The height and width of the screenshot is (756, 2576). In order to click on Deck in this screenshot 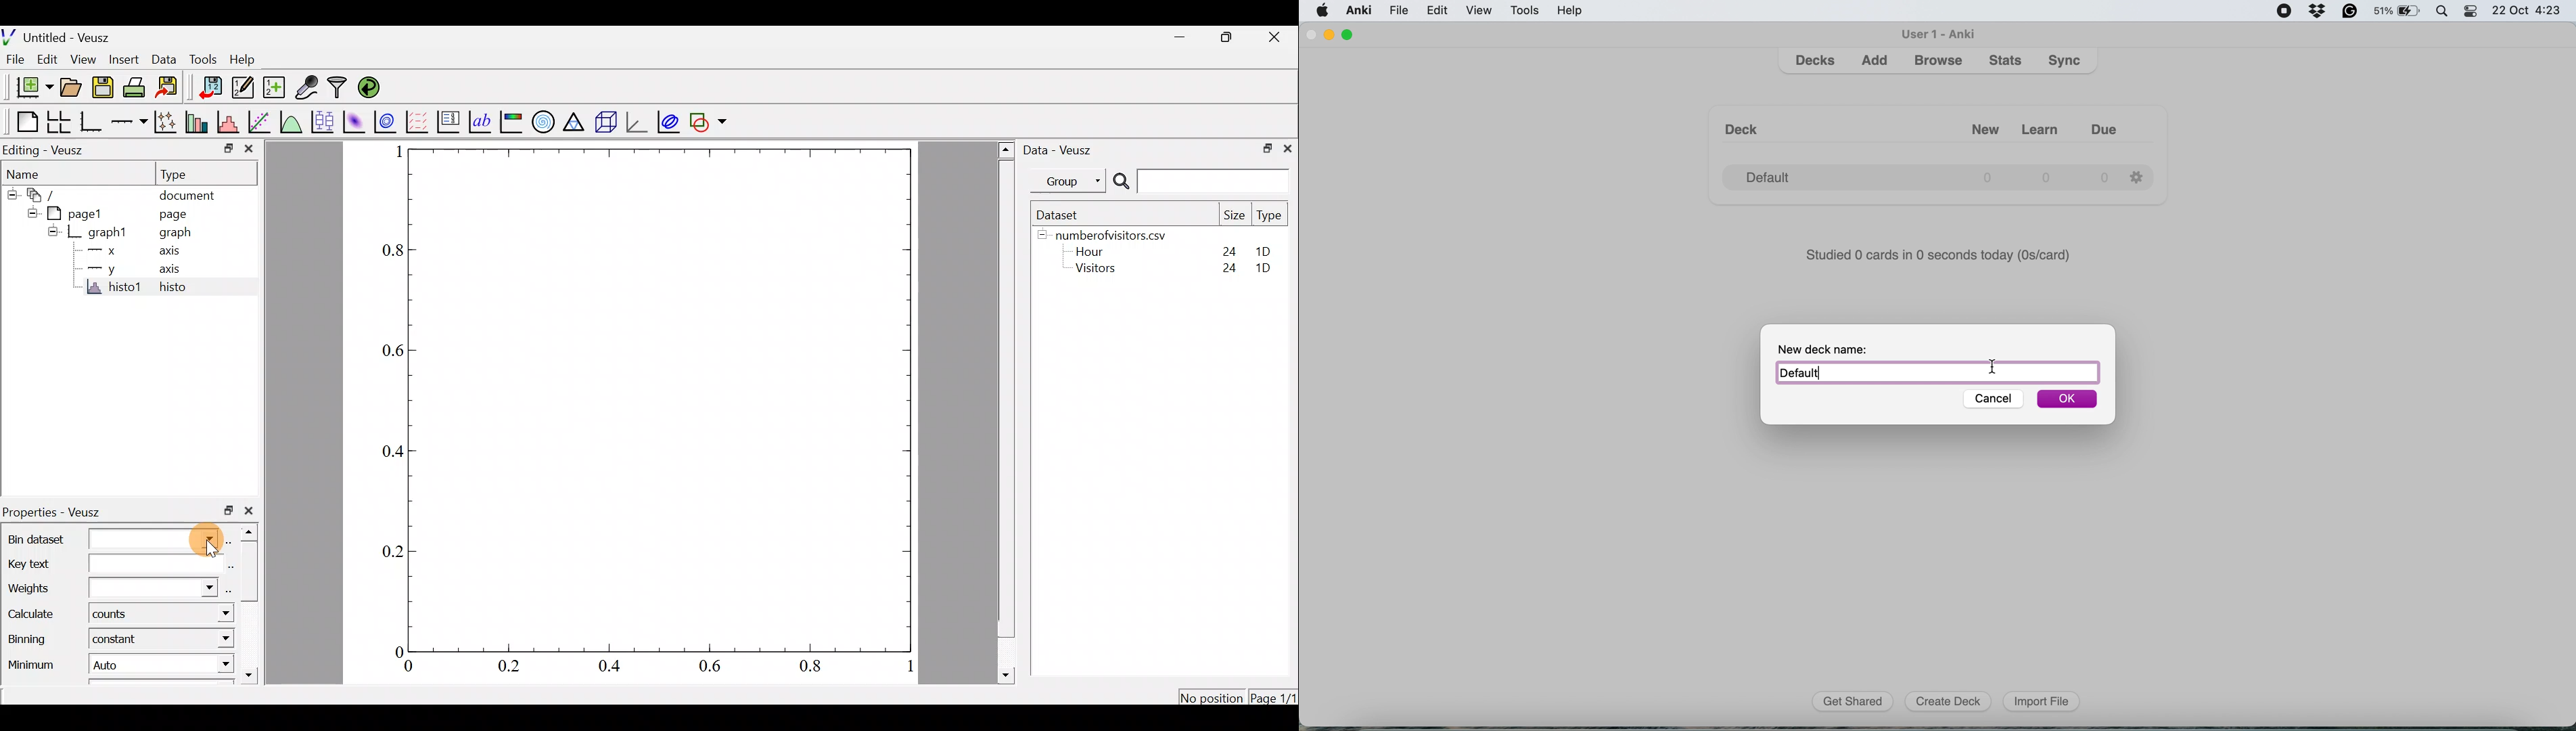, I will do `click(1747, 124)`.